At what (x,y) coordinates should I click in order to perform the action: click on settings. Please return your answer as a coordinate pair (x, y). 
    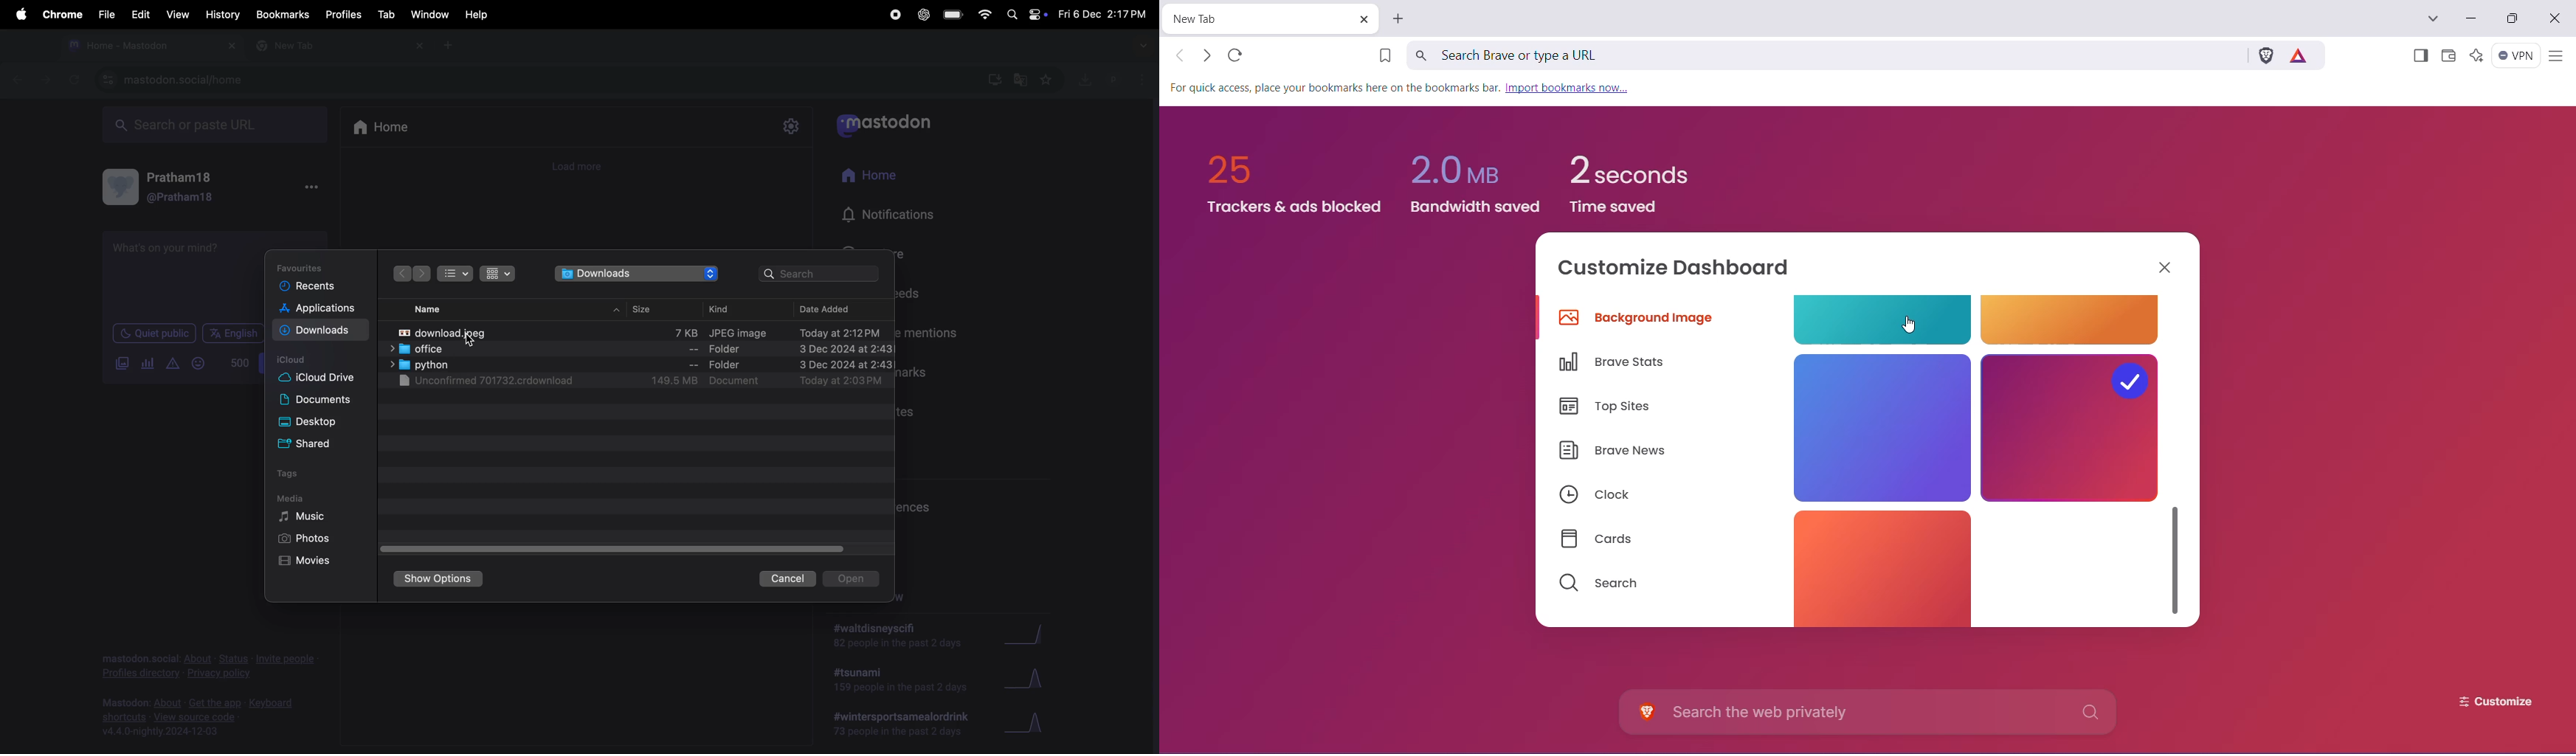
    Looking at the image, I should click on (792, 126).